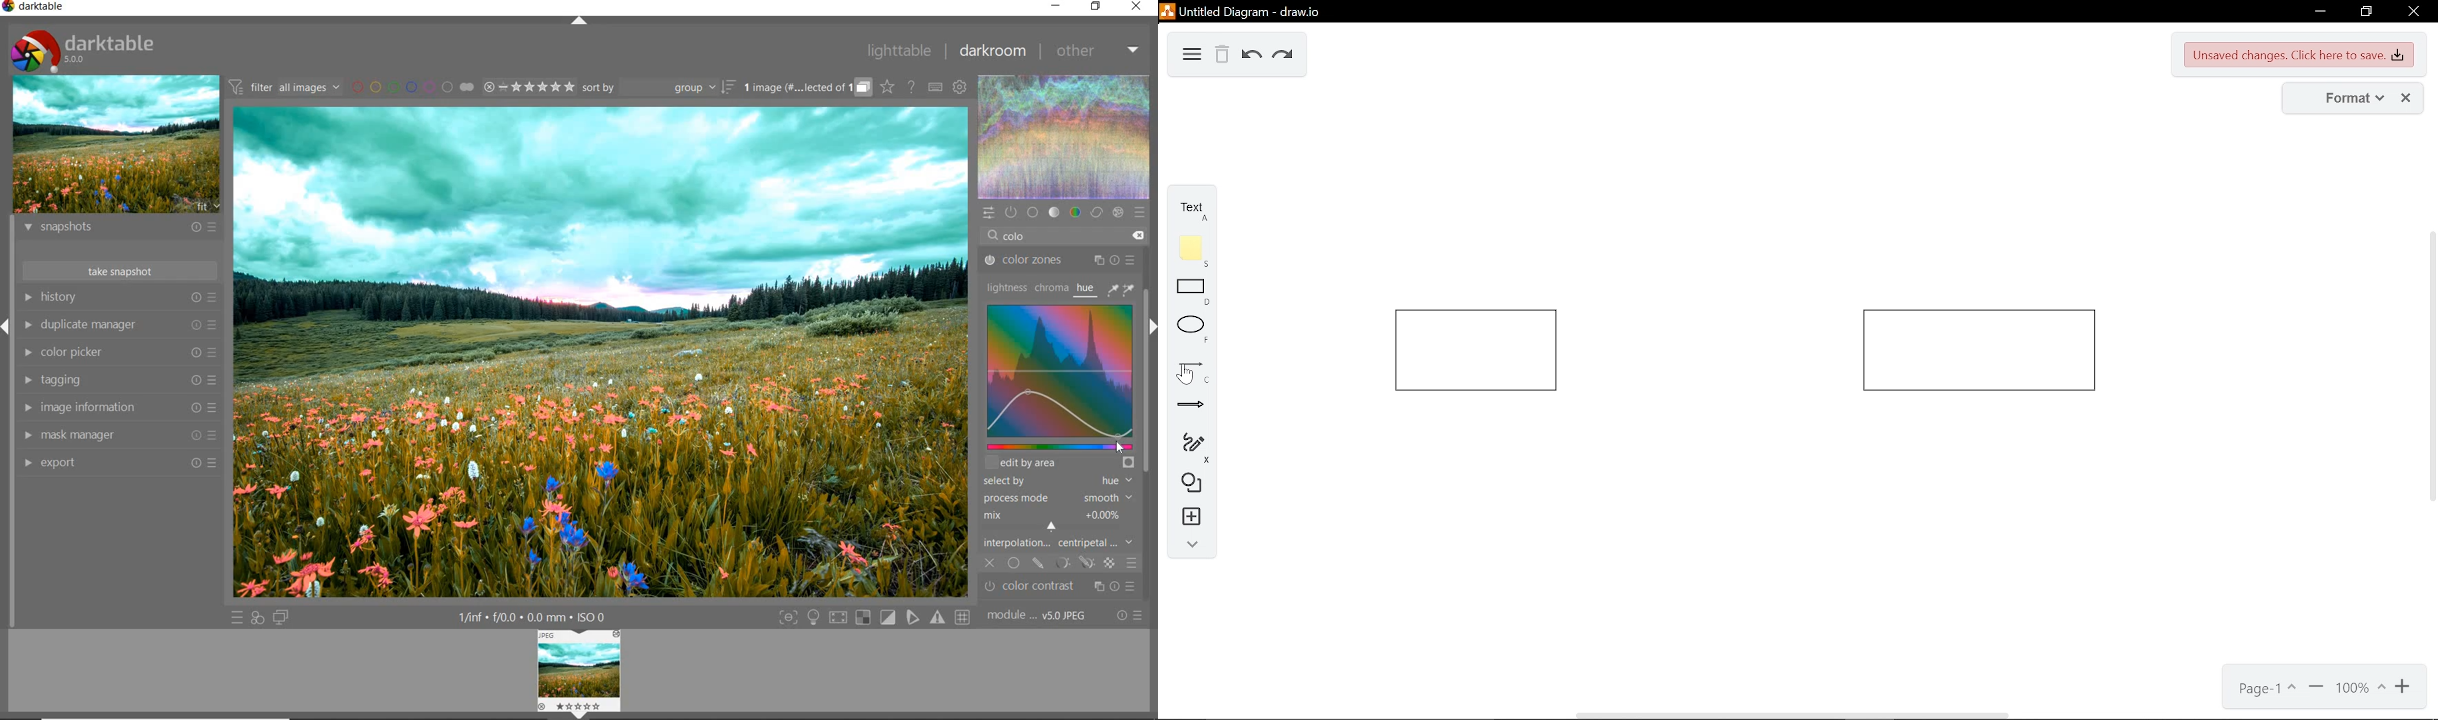 The width and height of the screenshot is (2464, 728). Describe the element at coordinates (119, 352) in the screenshot. I see `color picker` at that location.